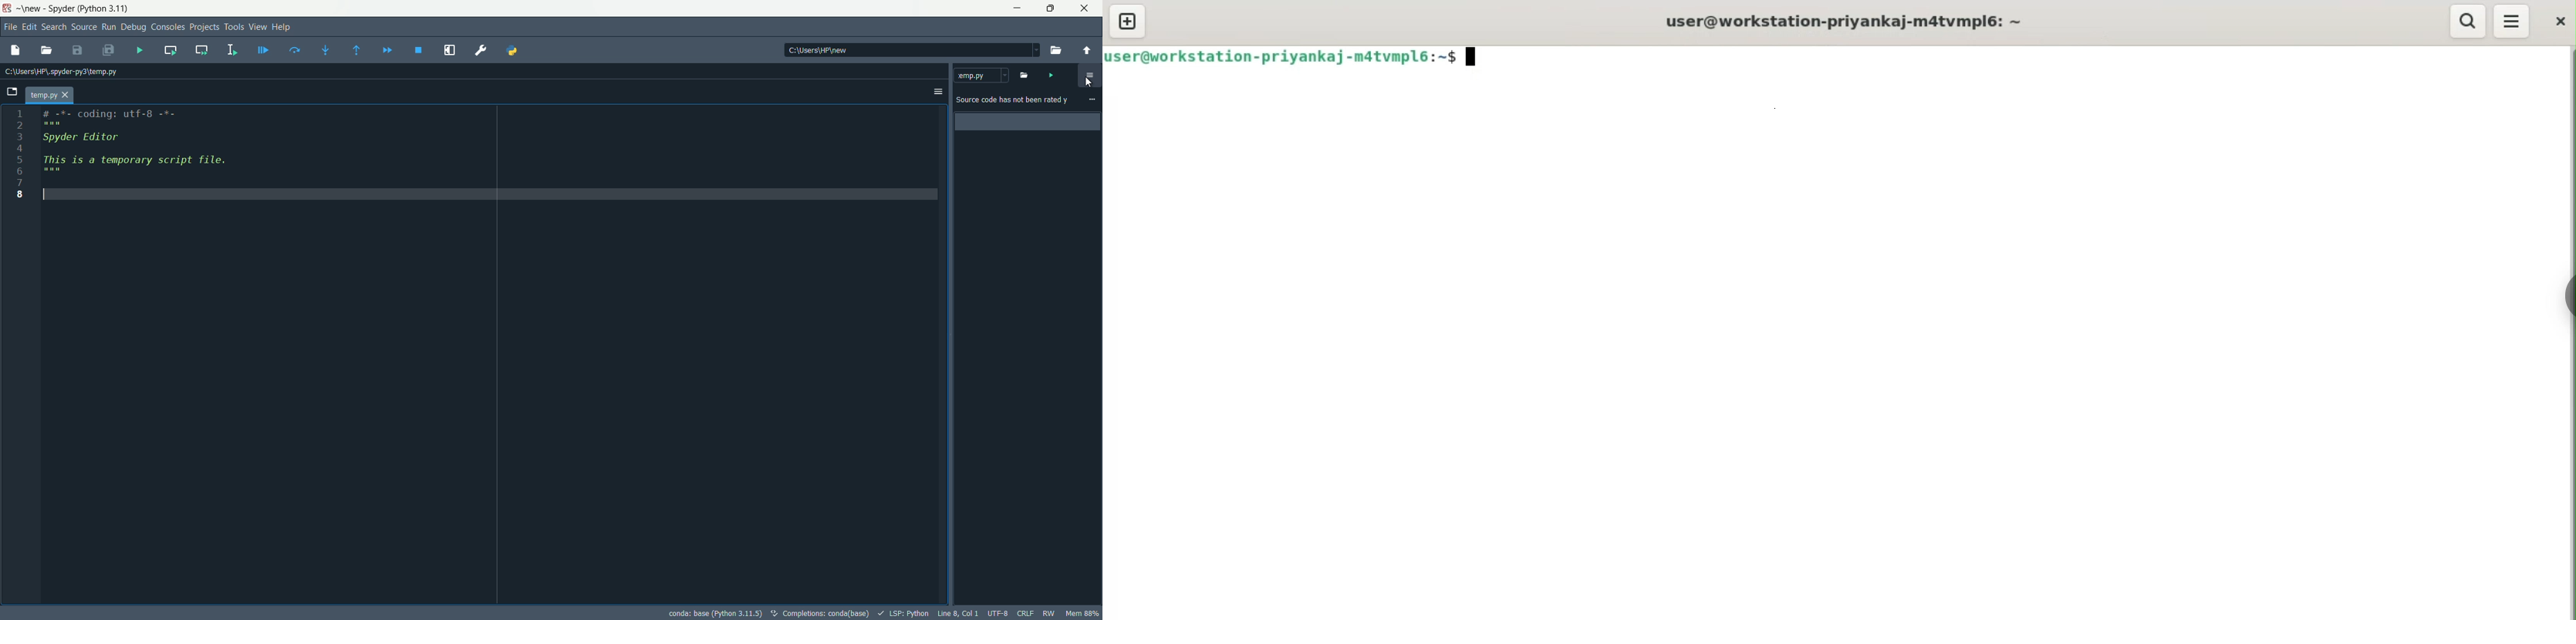 The width and height of the screenshot is (2576, 644). I want to click on run file, so click(1054, 75).